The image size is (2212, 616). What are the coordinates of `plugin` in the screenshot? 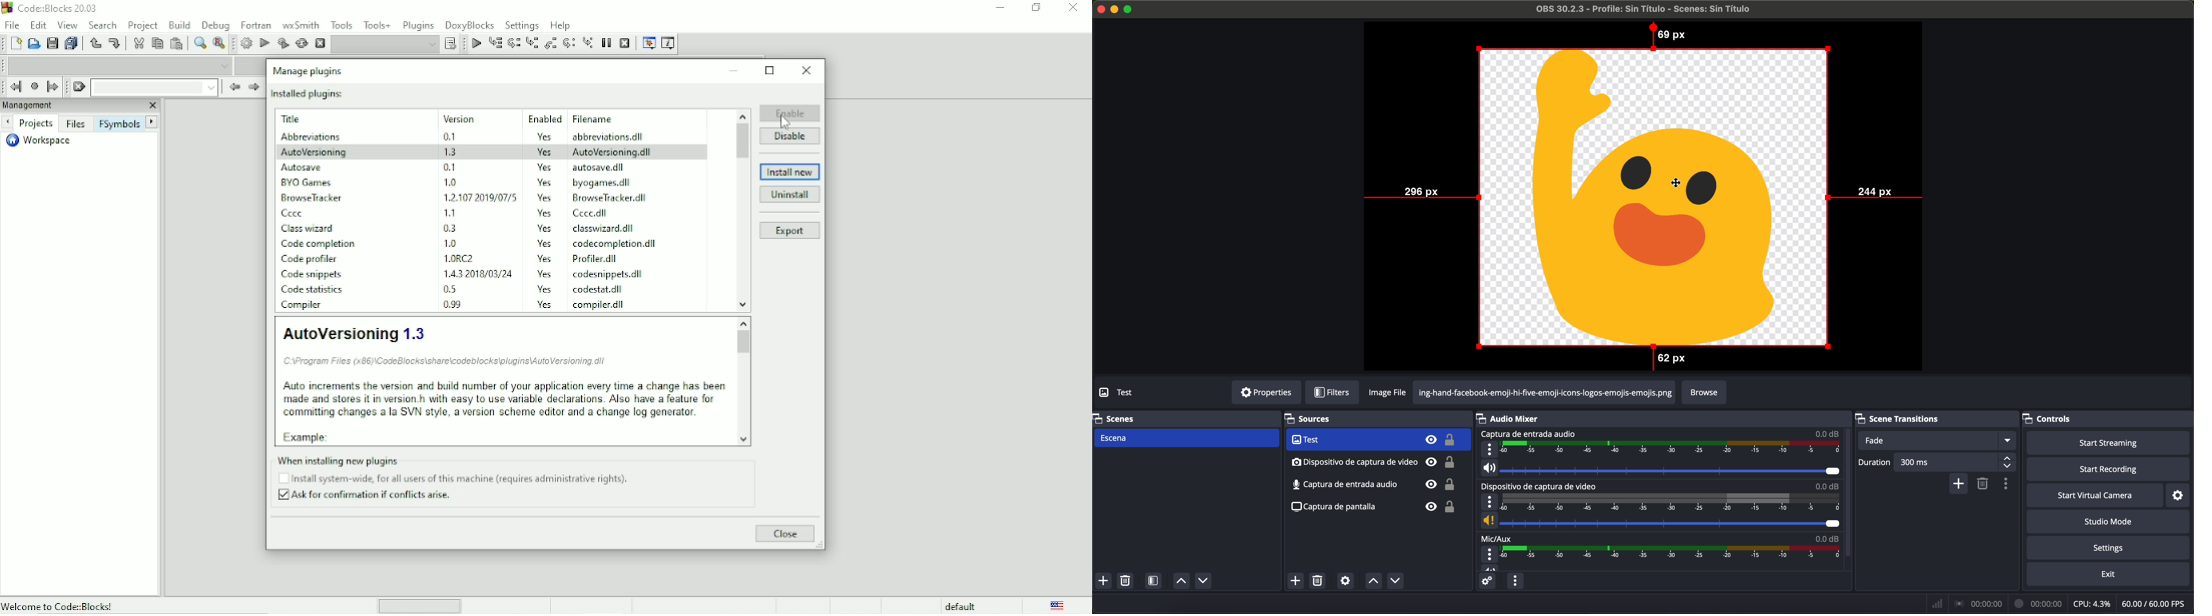 It's located at (306, 181).